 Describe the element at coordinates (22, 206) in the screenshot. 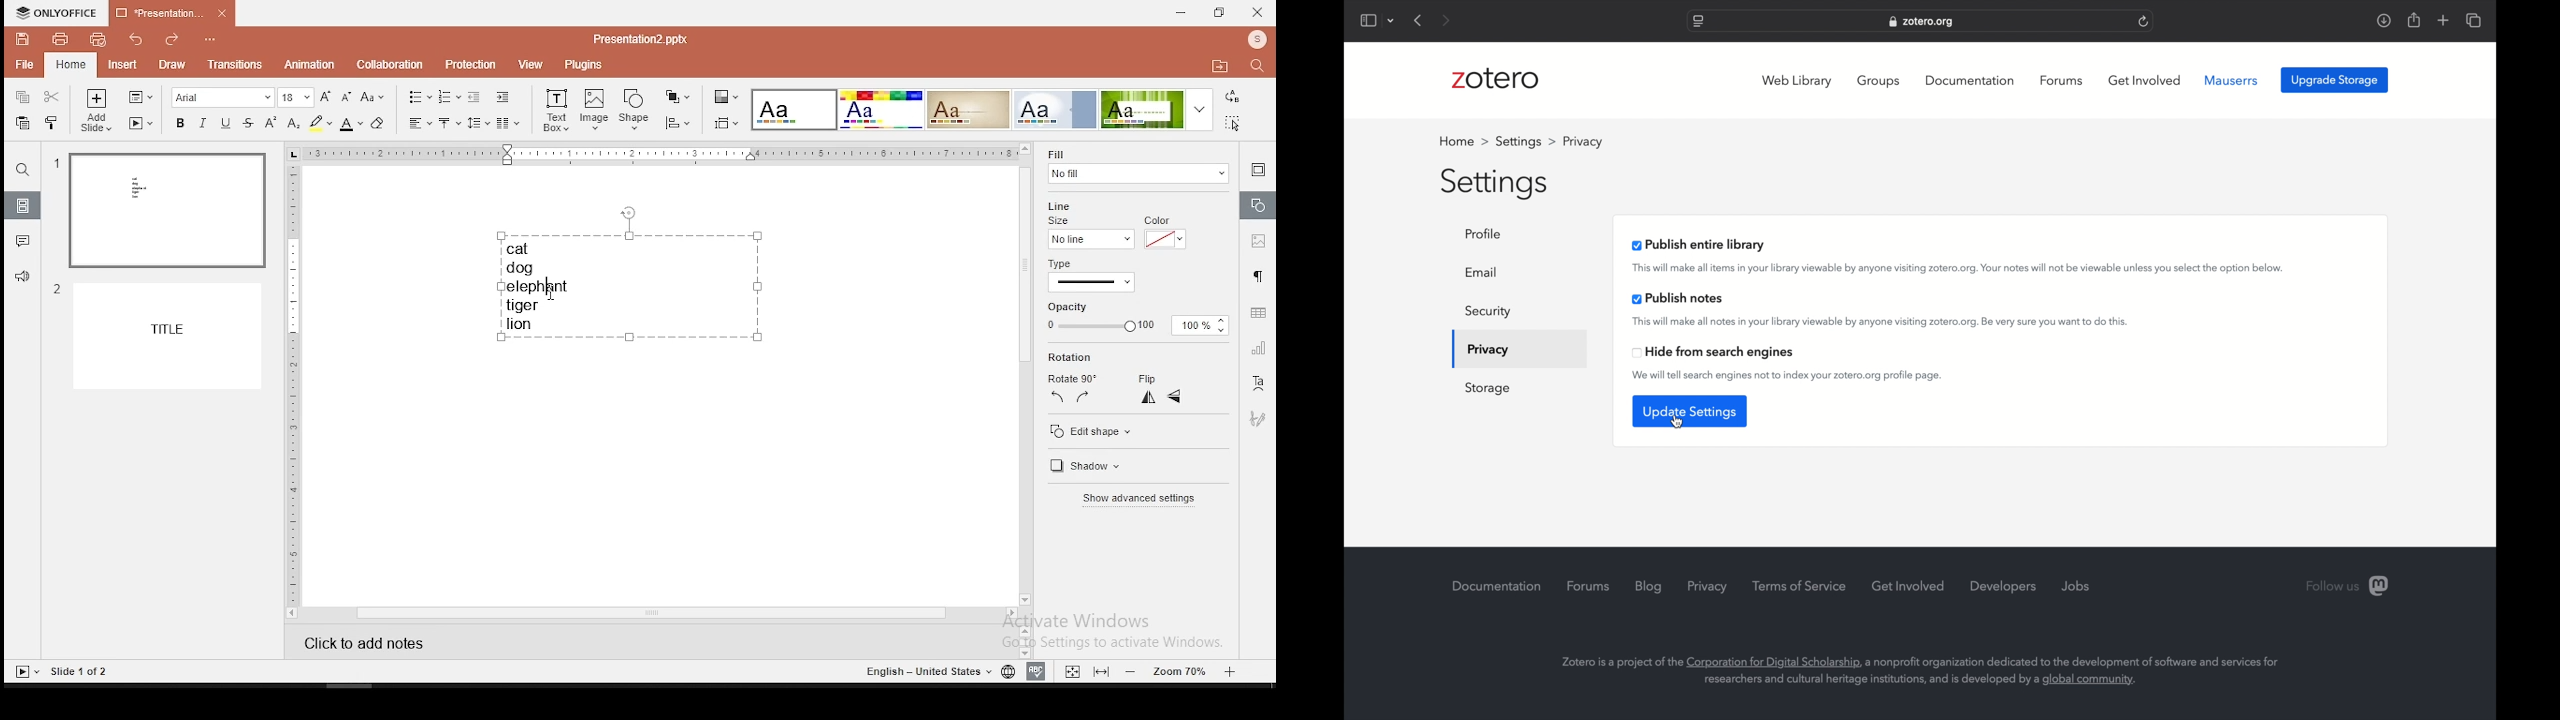

I see `slides` at that location.